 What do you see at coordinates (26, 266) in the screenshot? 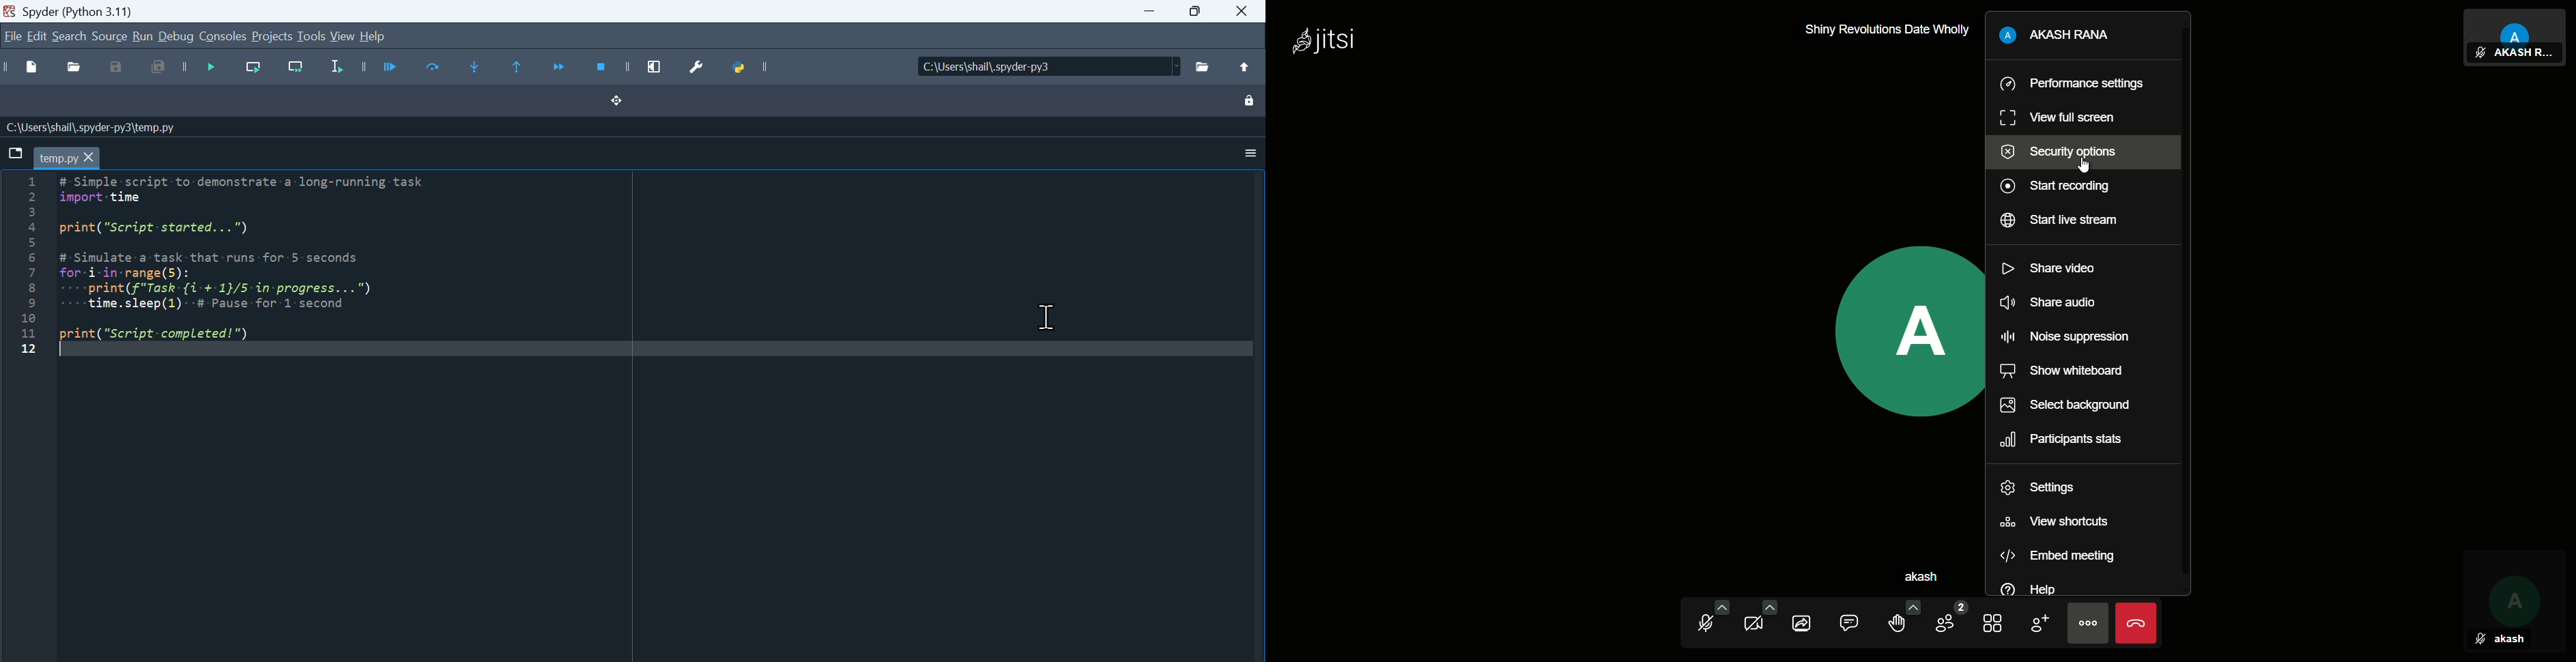
I see `line number` at bounding box center [26, 266].